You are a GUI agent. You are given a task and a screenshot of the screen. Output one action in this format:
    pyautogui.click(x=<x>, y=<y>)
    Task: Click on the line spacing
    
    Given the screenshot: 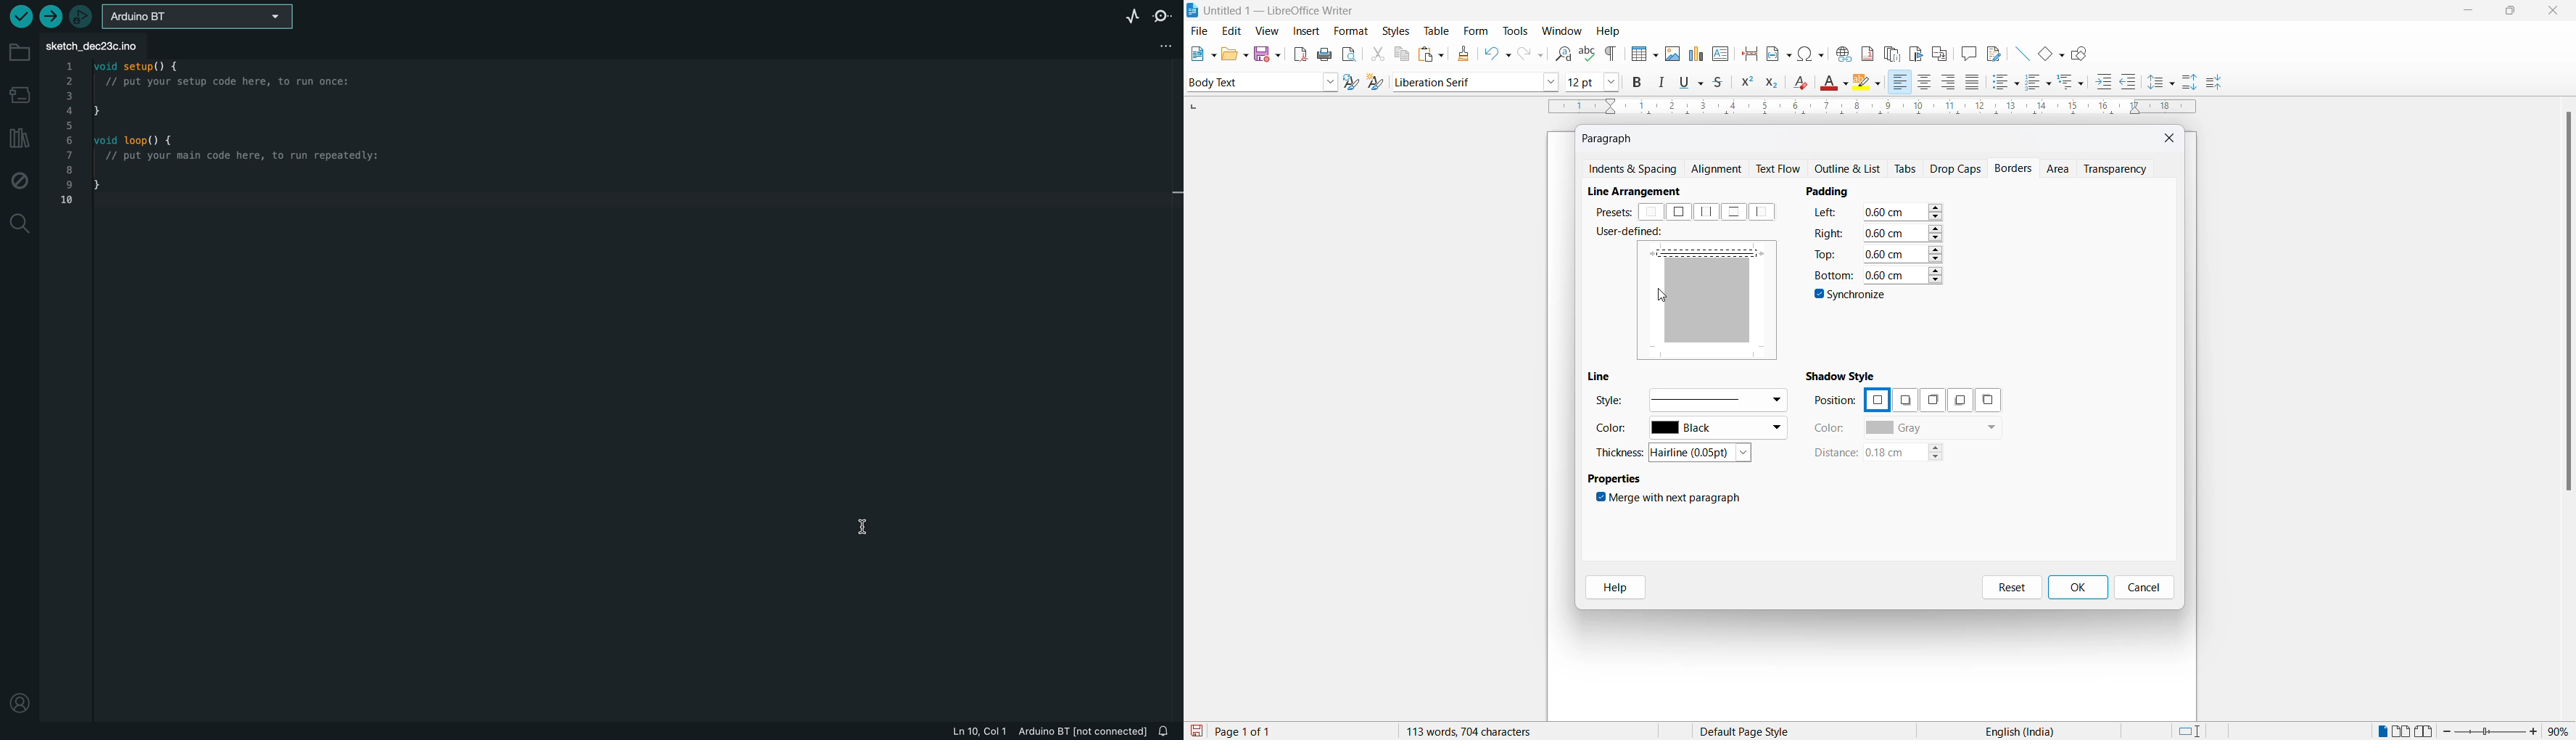 What is the action you would take?
    pyautogui.click(x=2163, y=83)
    